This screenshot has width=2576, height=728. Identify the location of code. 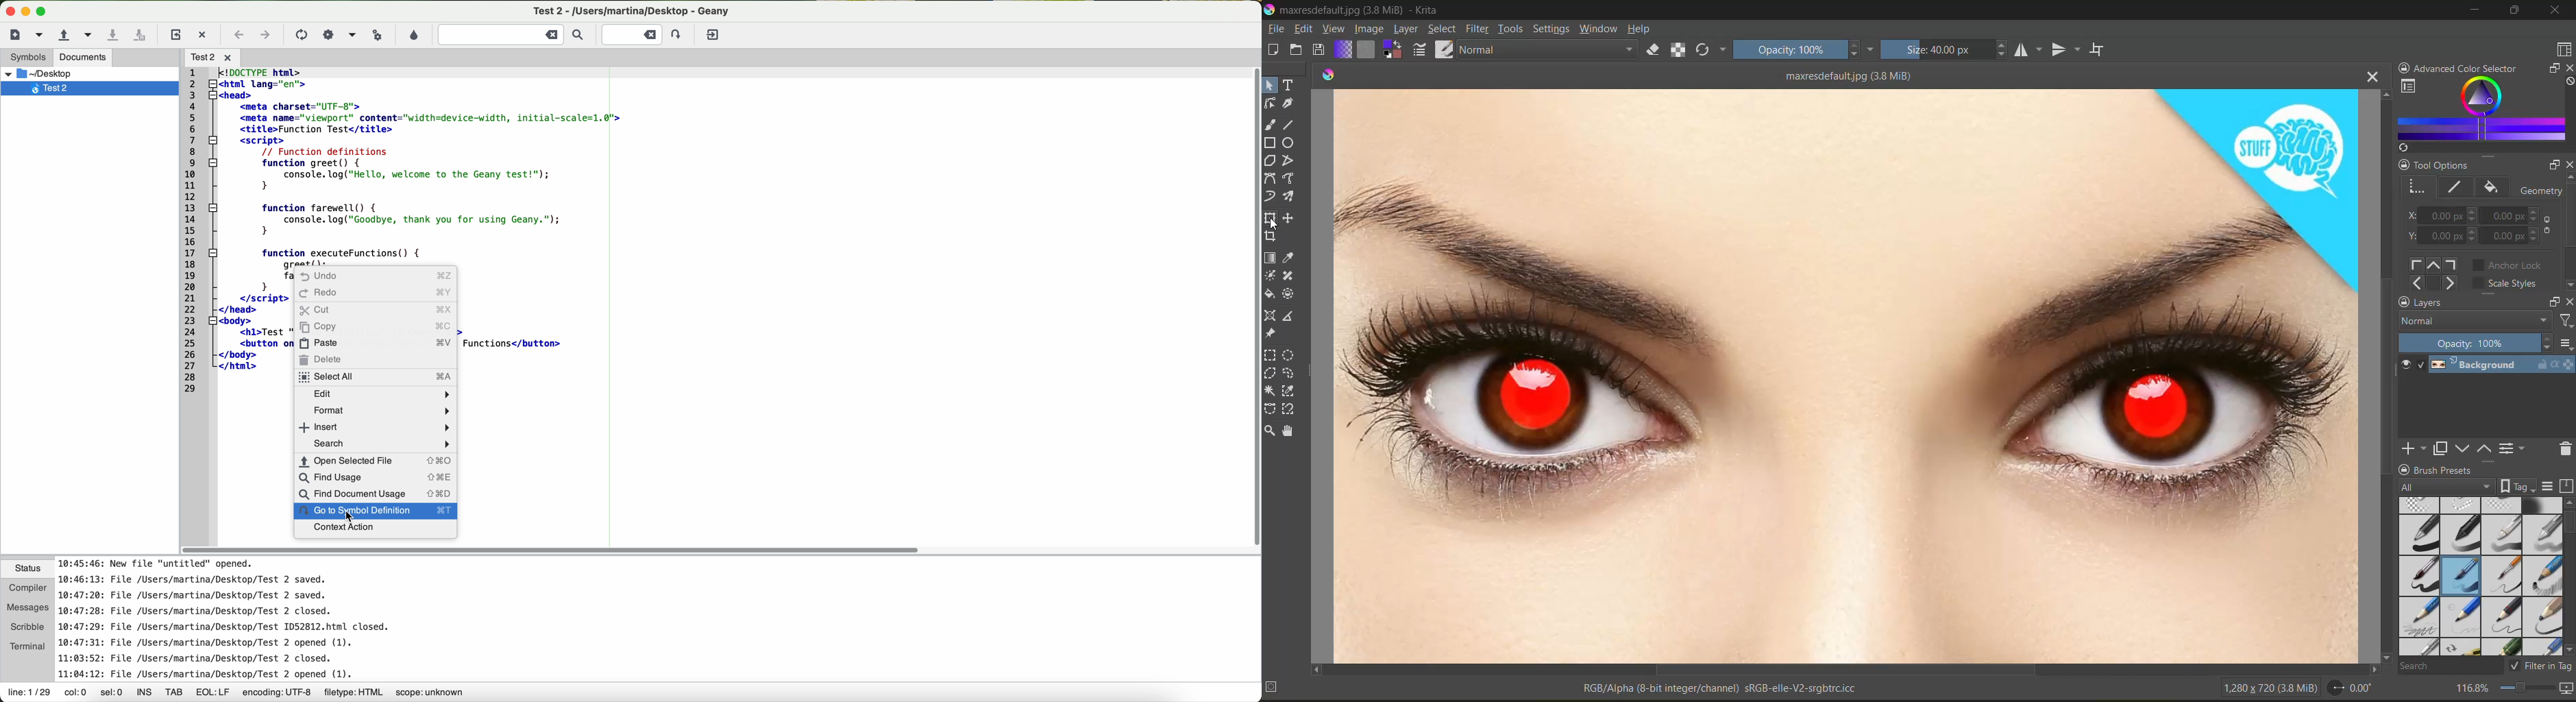
(519, 341).